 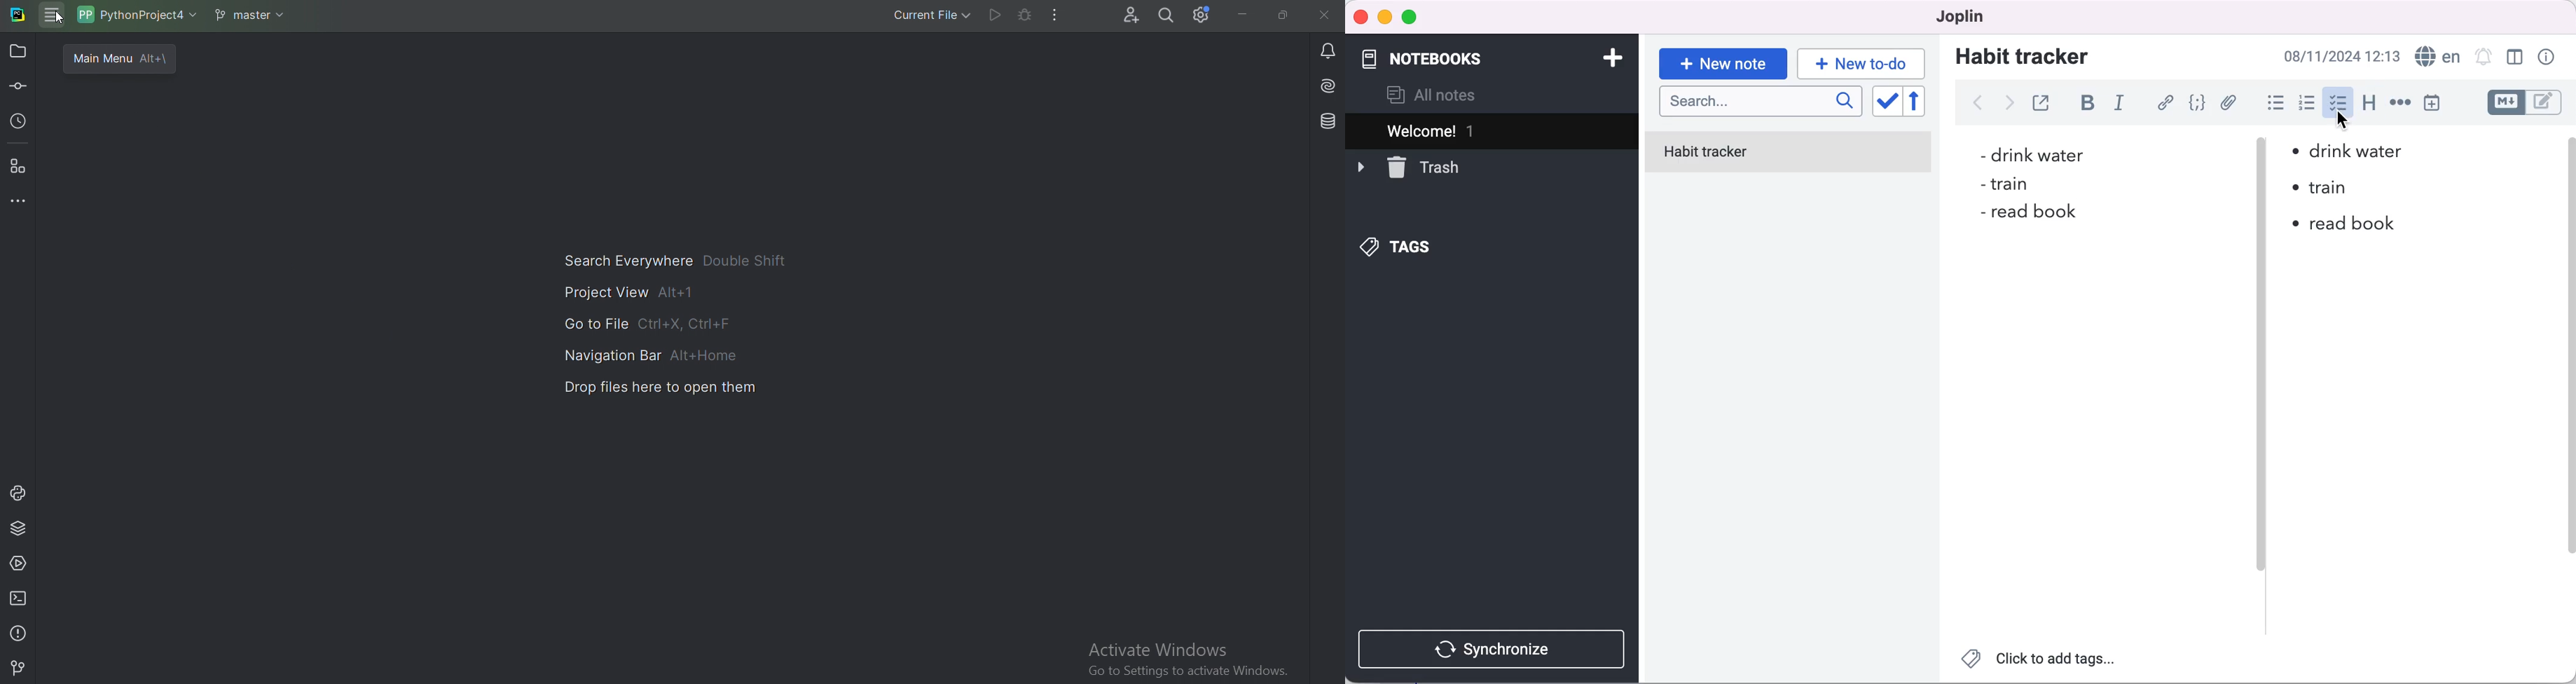 What do you see at coordinates (1408, 166) in the screenshot?
I see `trash` at bounding box center [1408, 166].